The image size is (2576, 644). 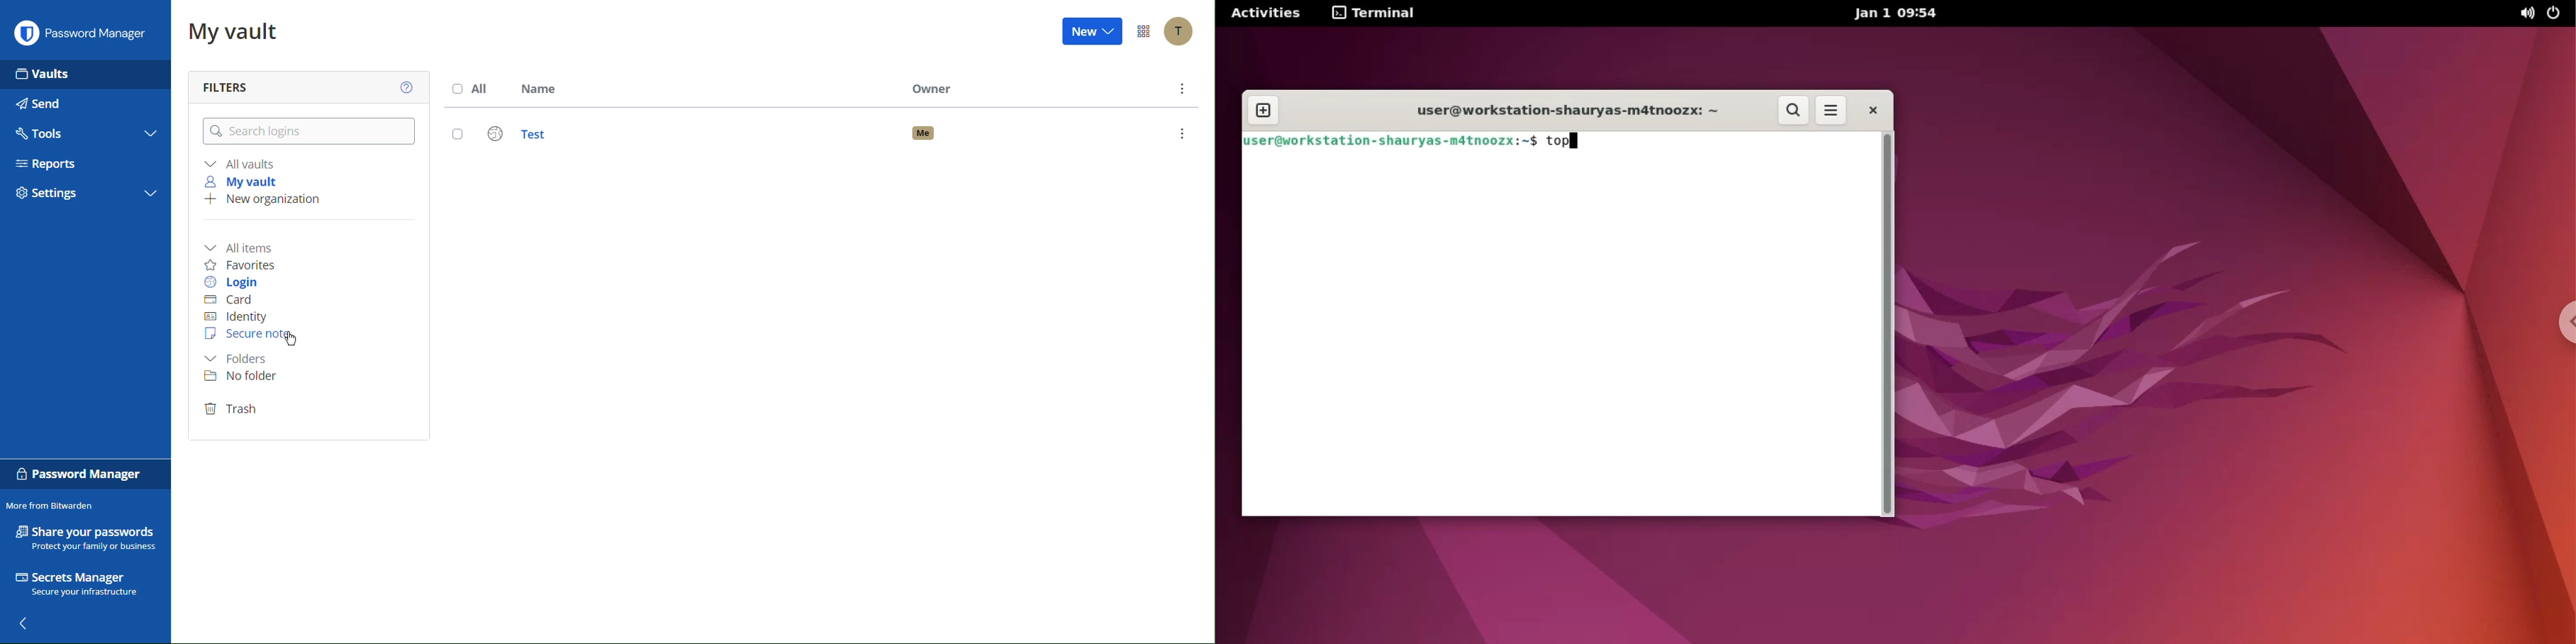 I want to click on Jan 1 09:54, so click(x=1895, y=12).